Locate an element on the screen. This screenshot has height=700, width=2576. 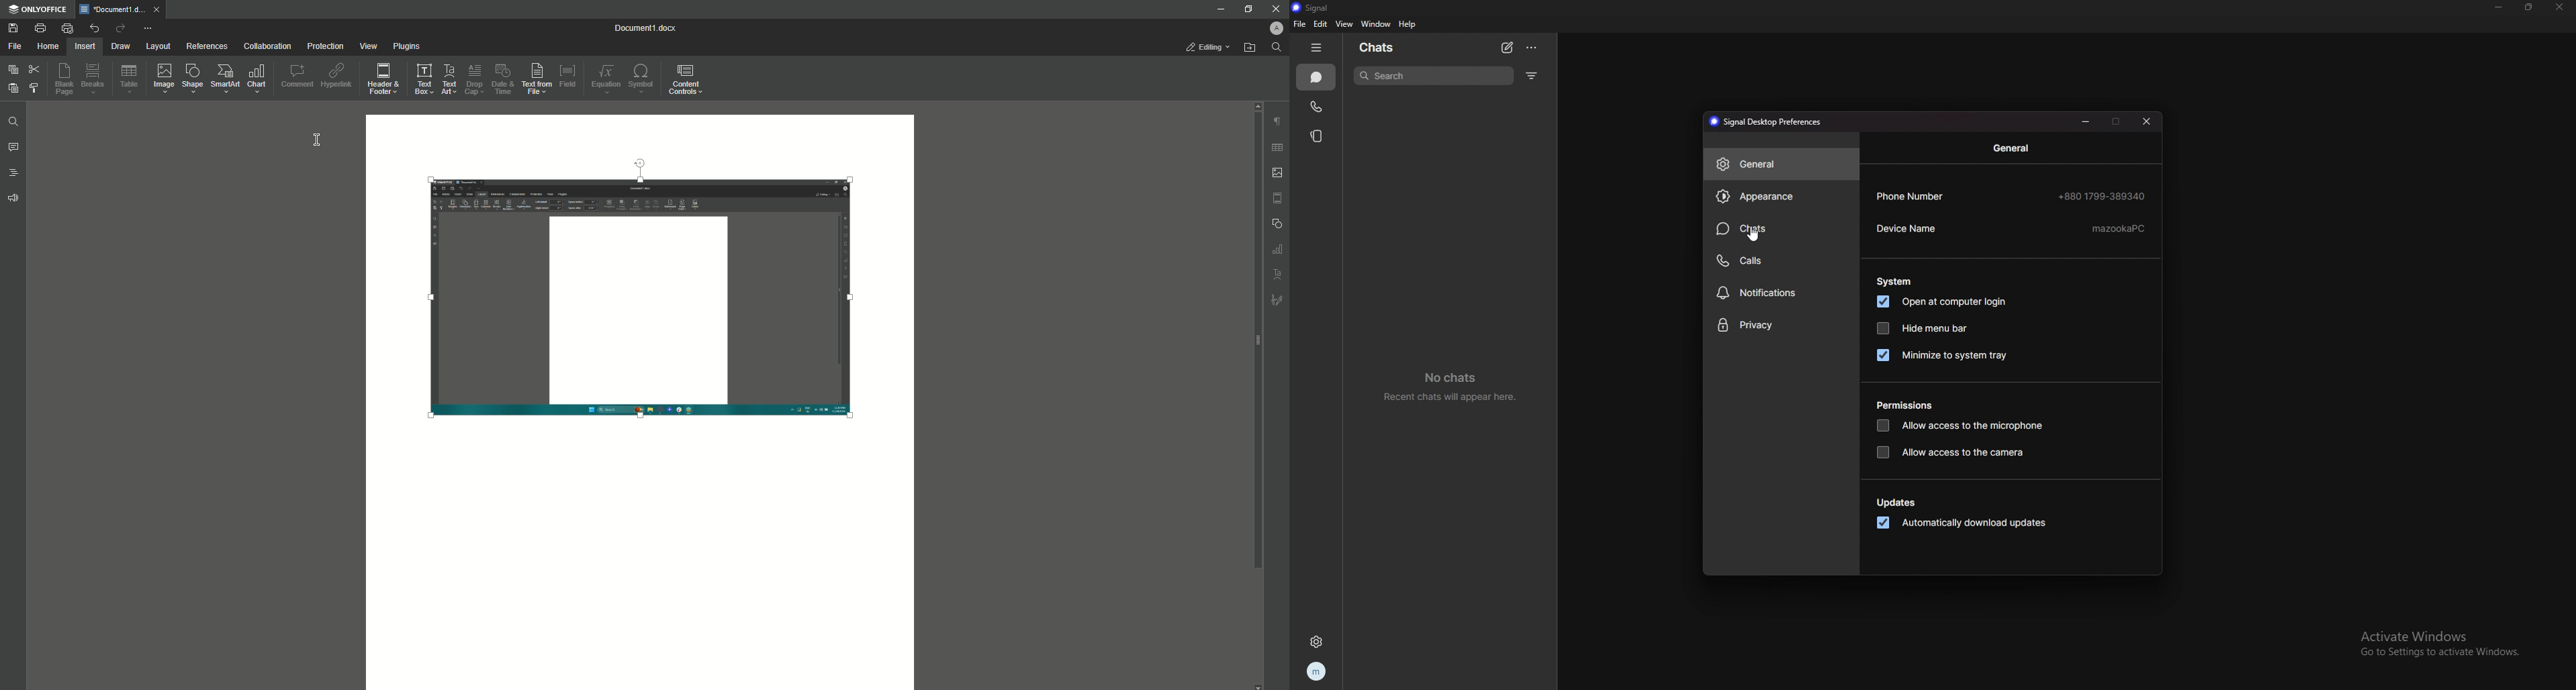
Close is located at coordinates (1273, 8).